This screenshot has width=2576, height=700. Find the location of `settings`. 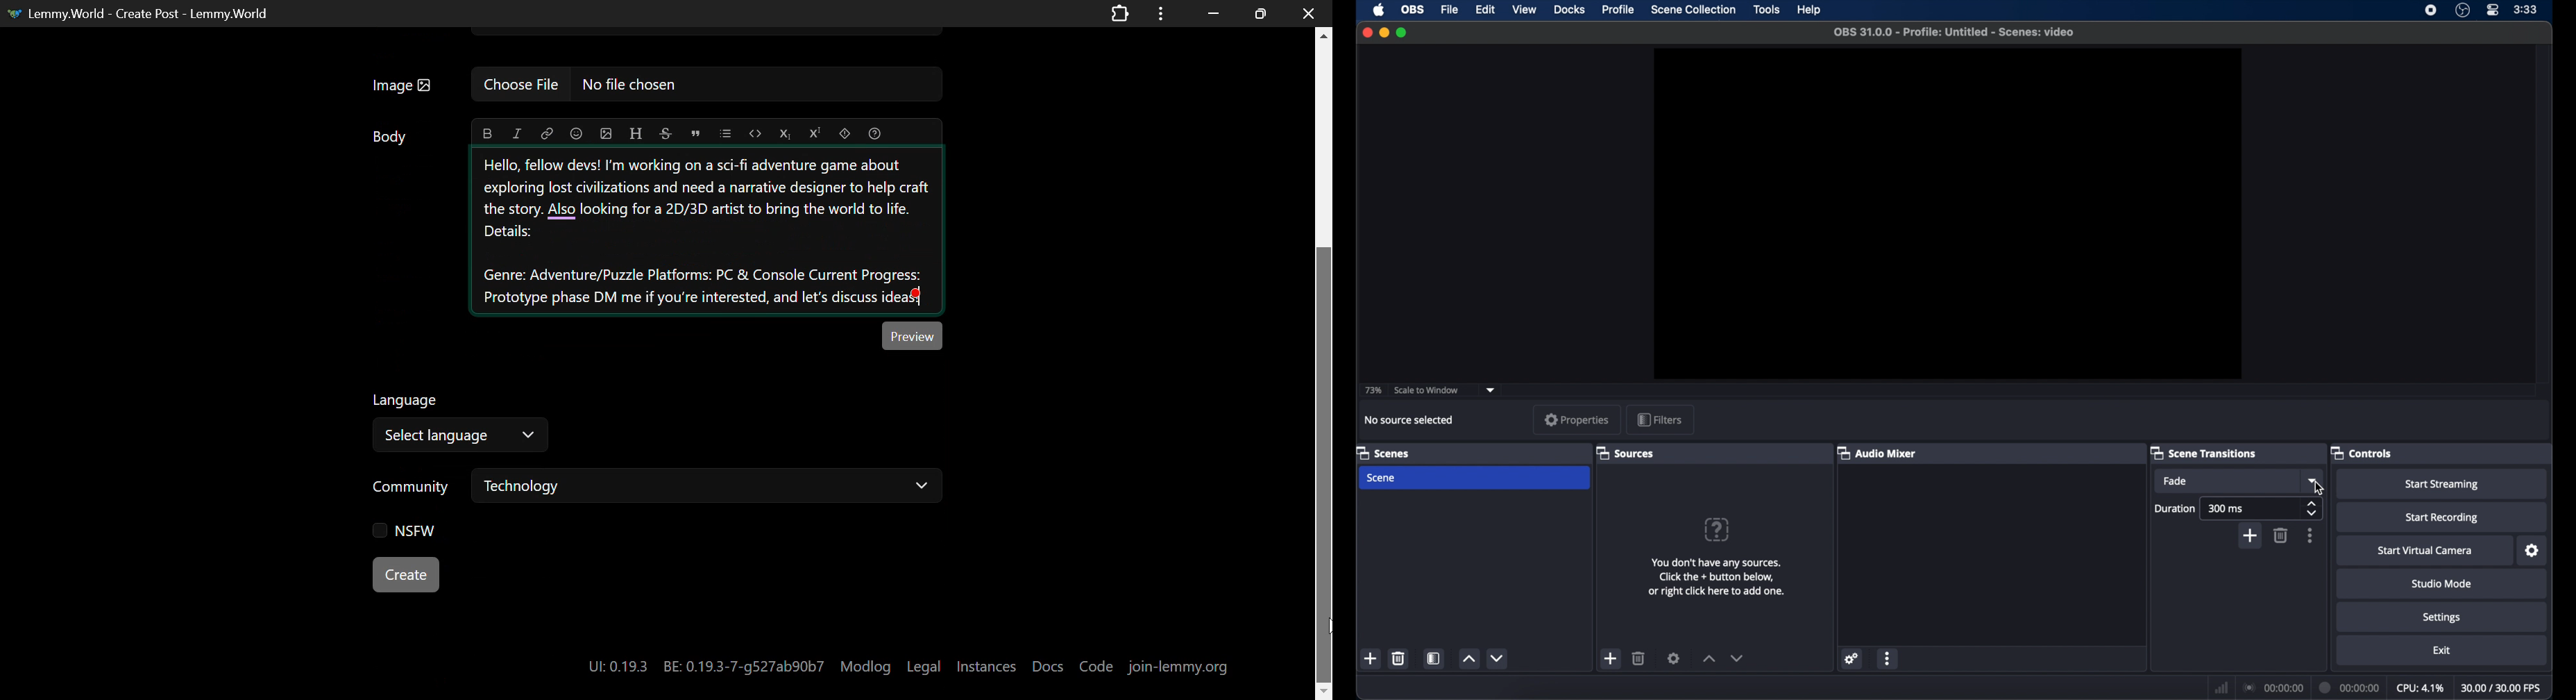

settings is located at coordinates (2533, 552).